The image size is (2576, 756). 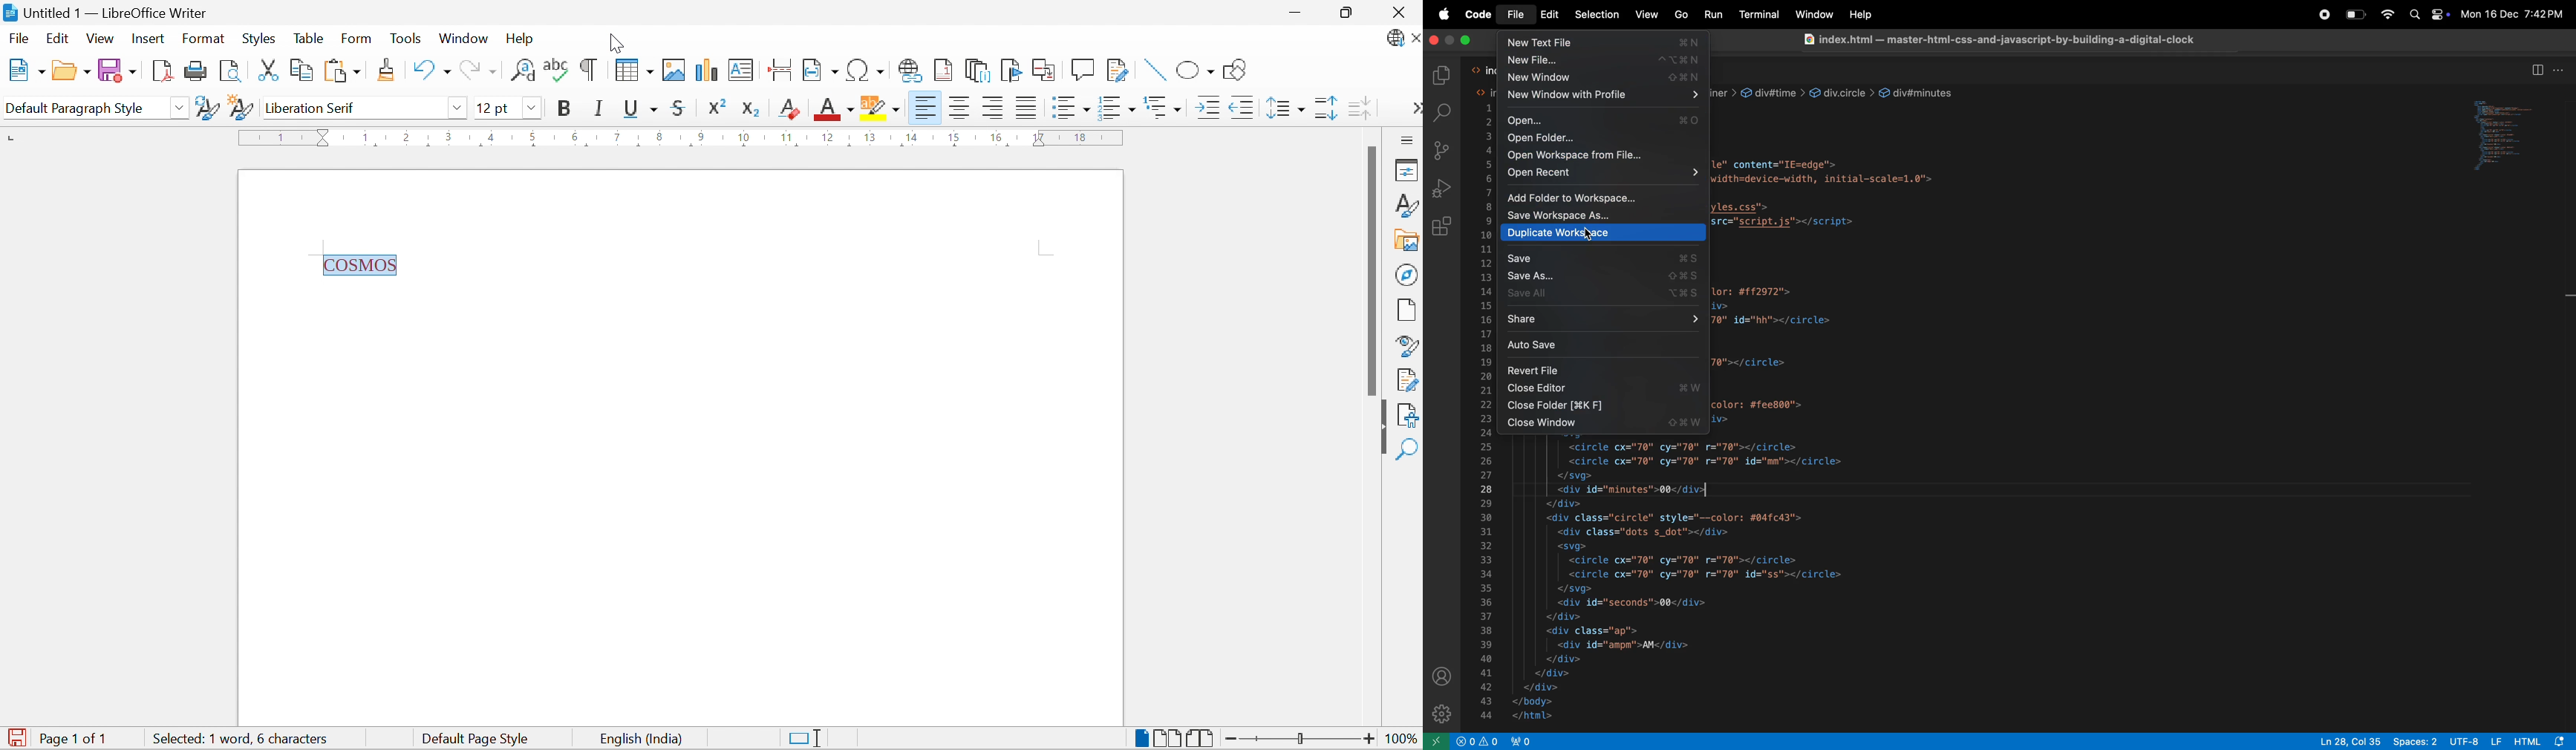 What do you see at coordinates (16, 737) in the screenshot?
I see `The document has been modified. Click to save the document.` at bounding box center [16, 737].